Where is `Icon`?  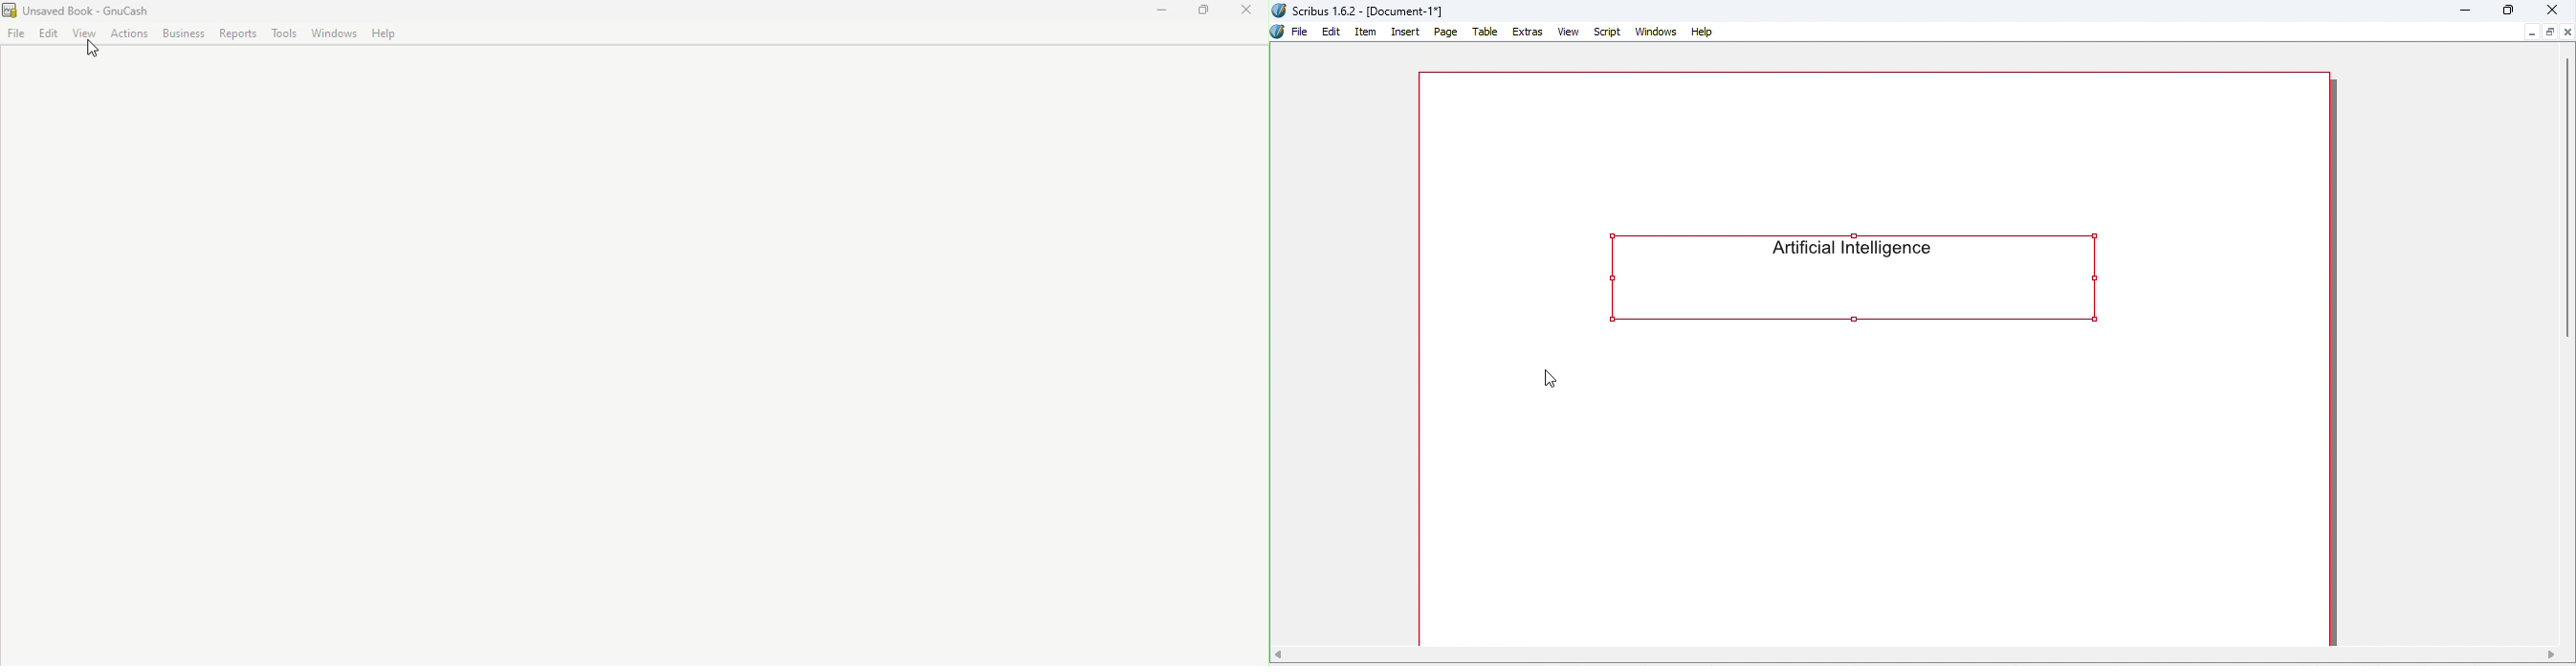
Icon is located at coordinates (1278, 33).